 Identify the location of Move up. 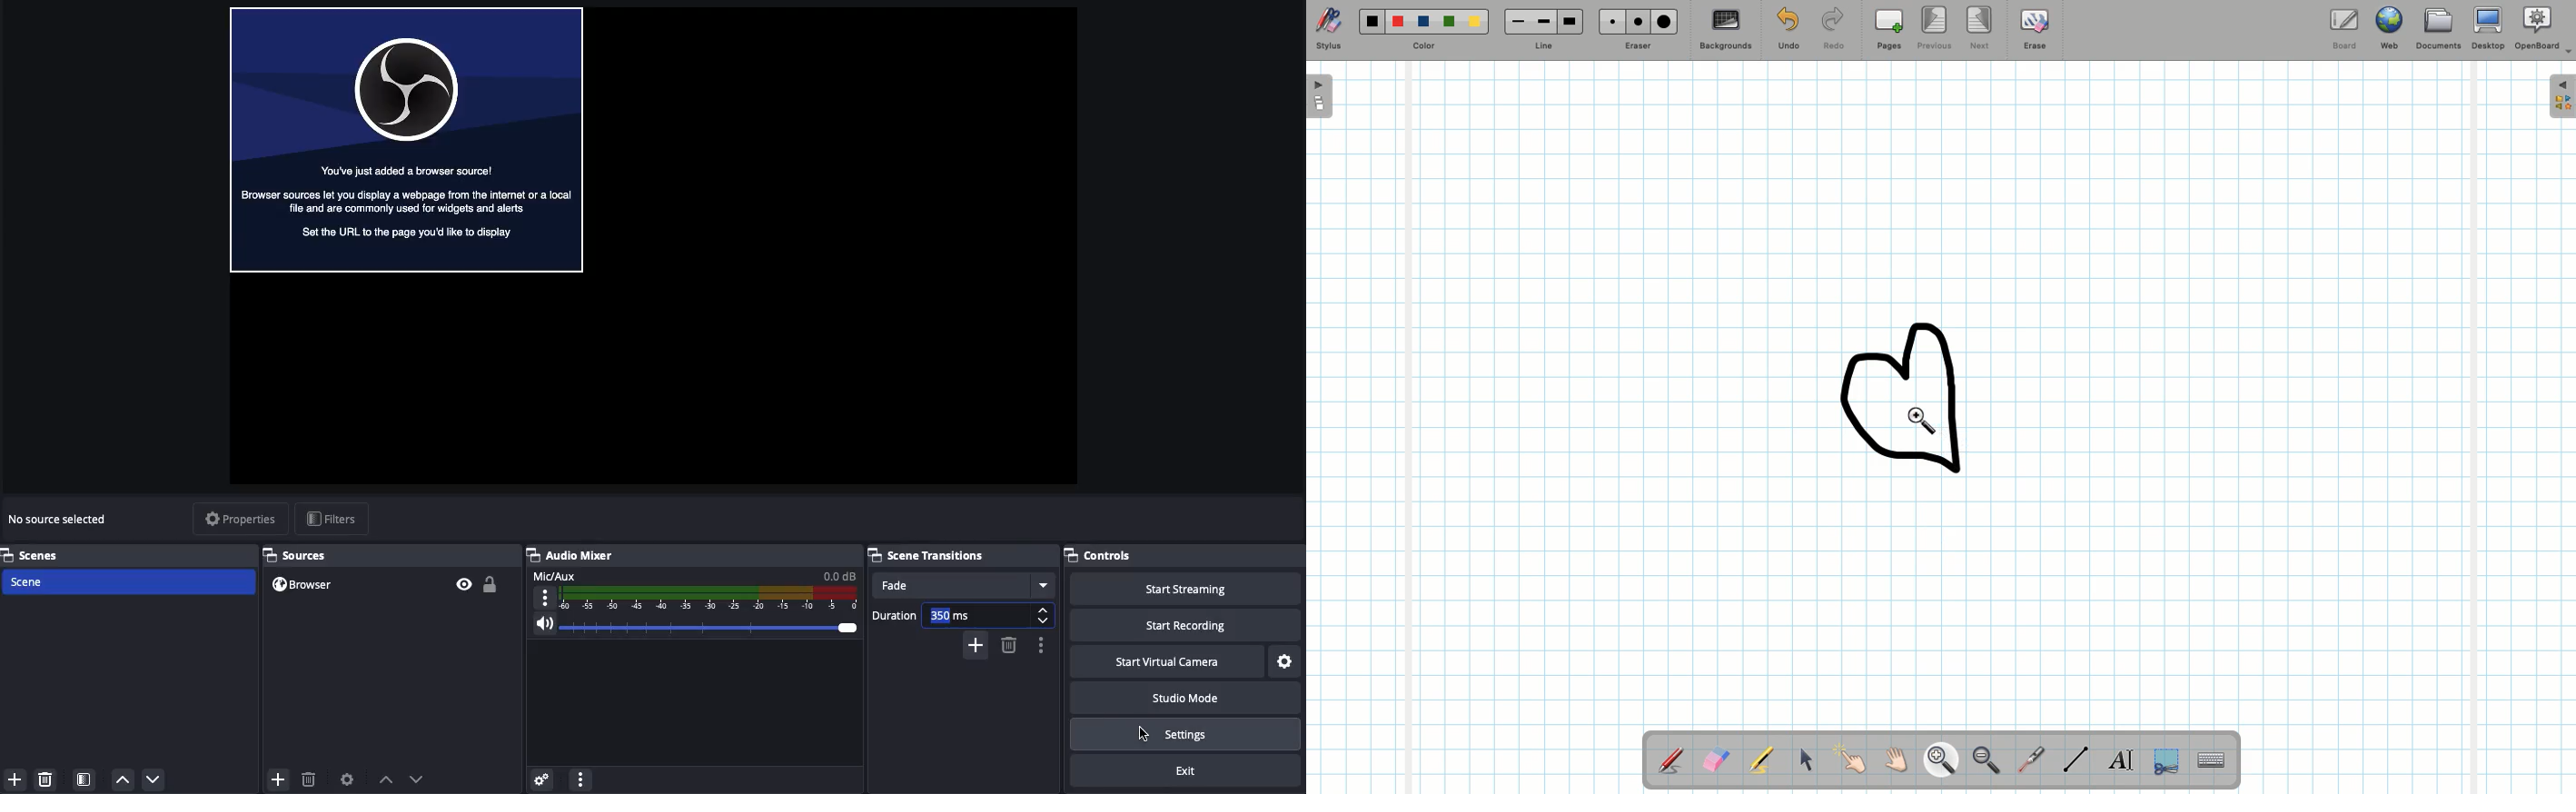
(385, 779).